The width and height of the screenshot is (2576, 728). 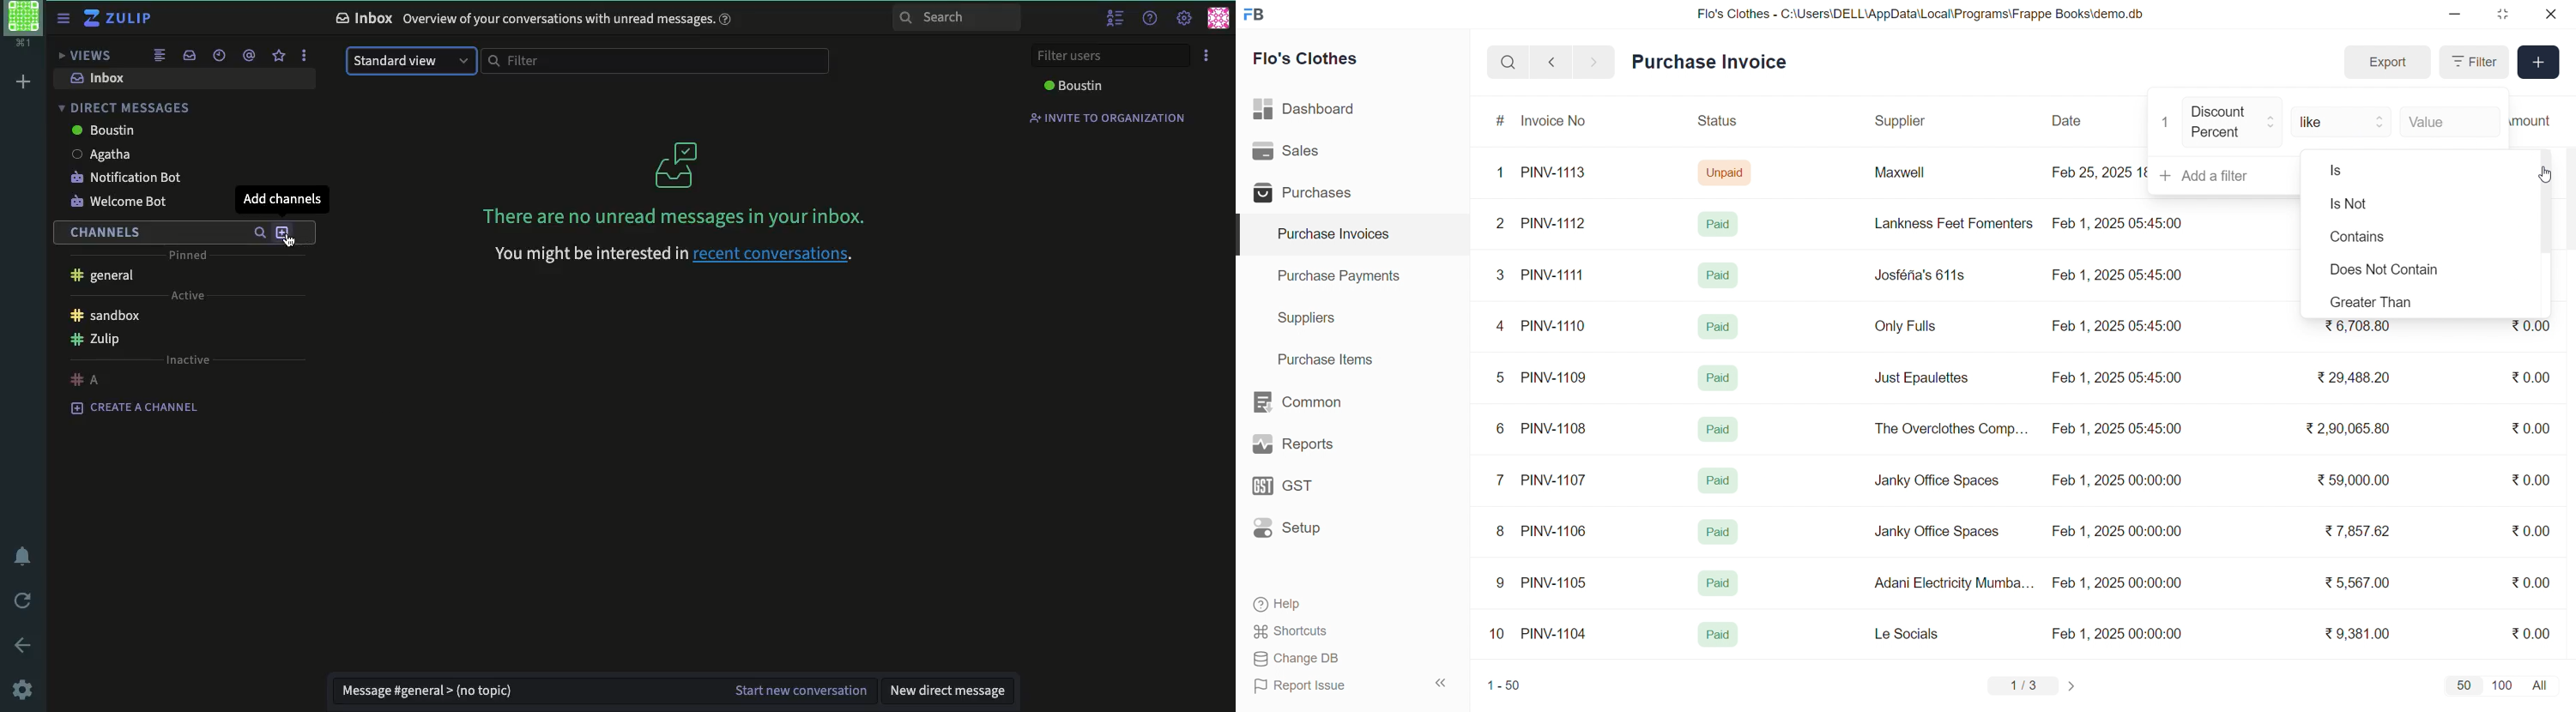 What do you see at coordinates (2463, 685) in the screenshot?
I see `50` at bounding box center [2463, 685].